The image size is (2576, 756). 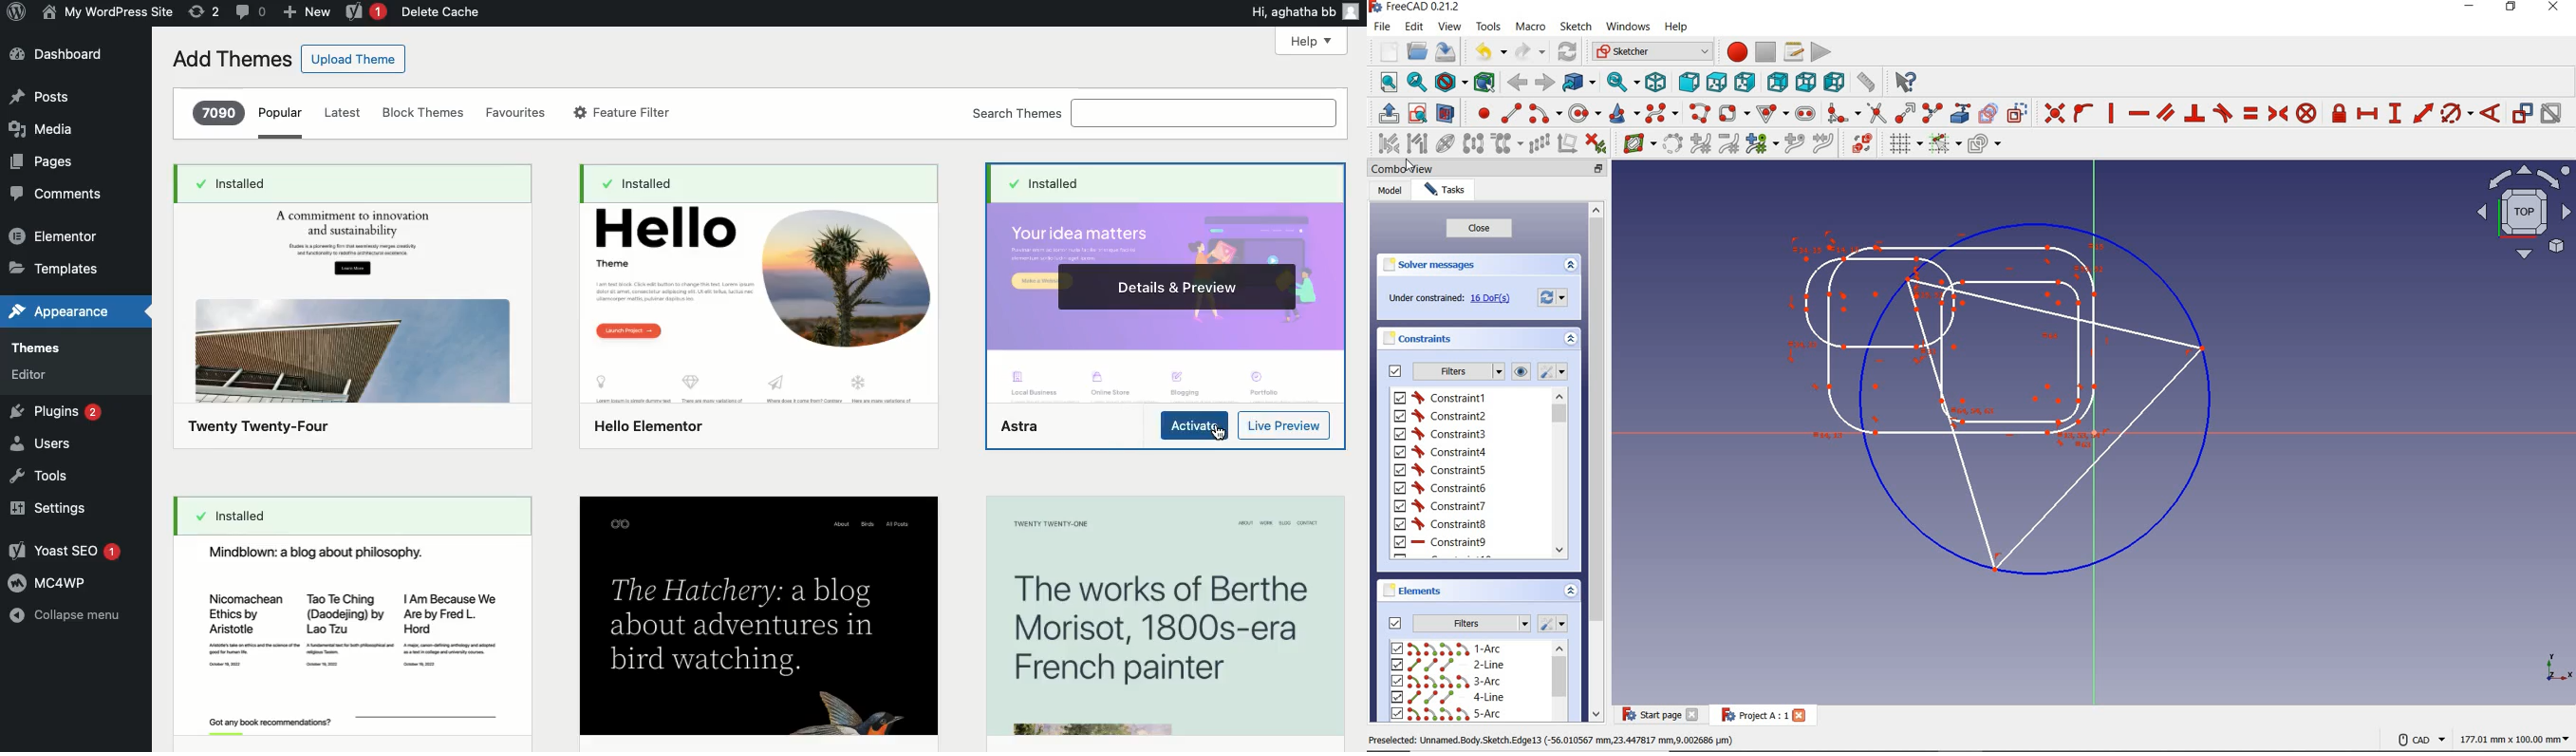 I want to click on bounding box, so click(x=1486, y=81).